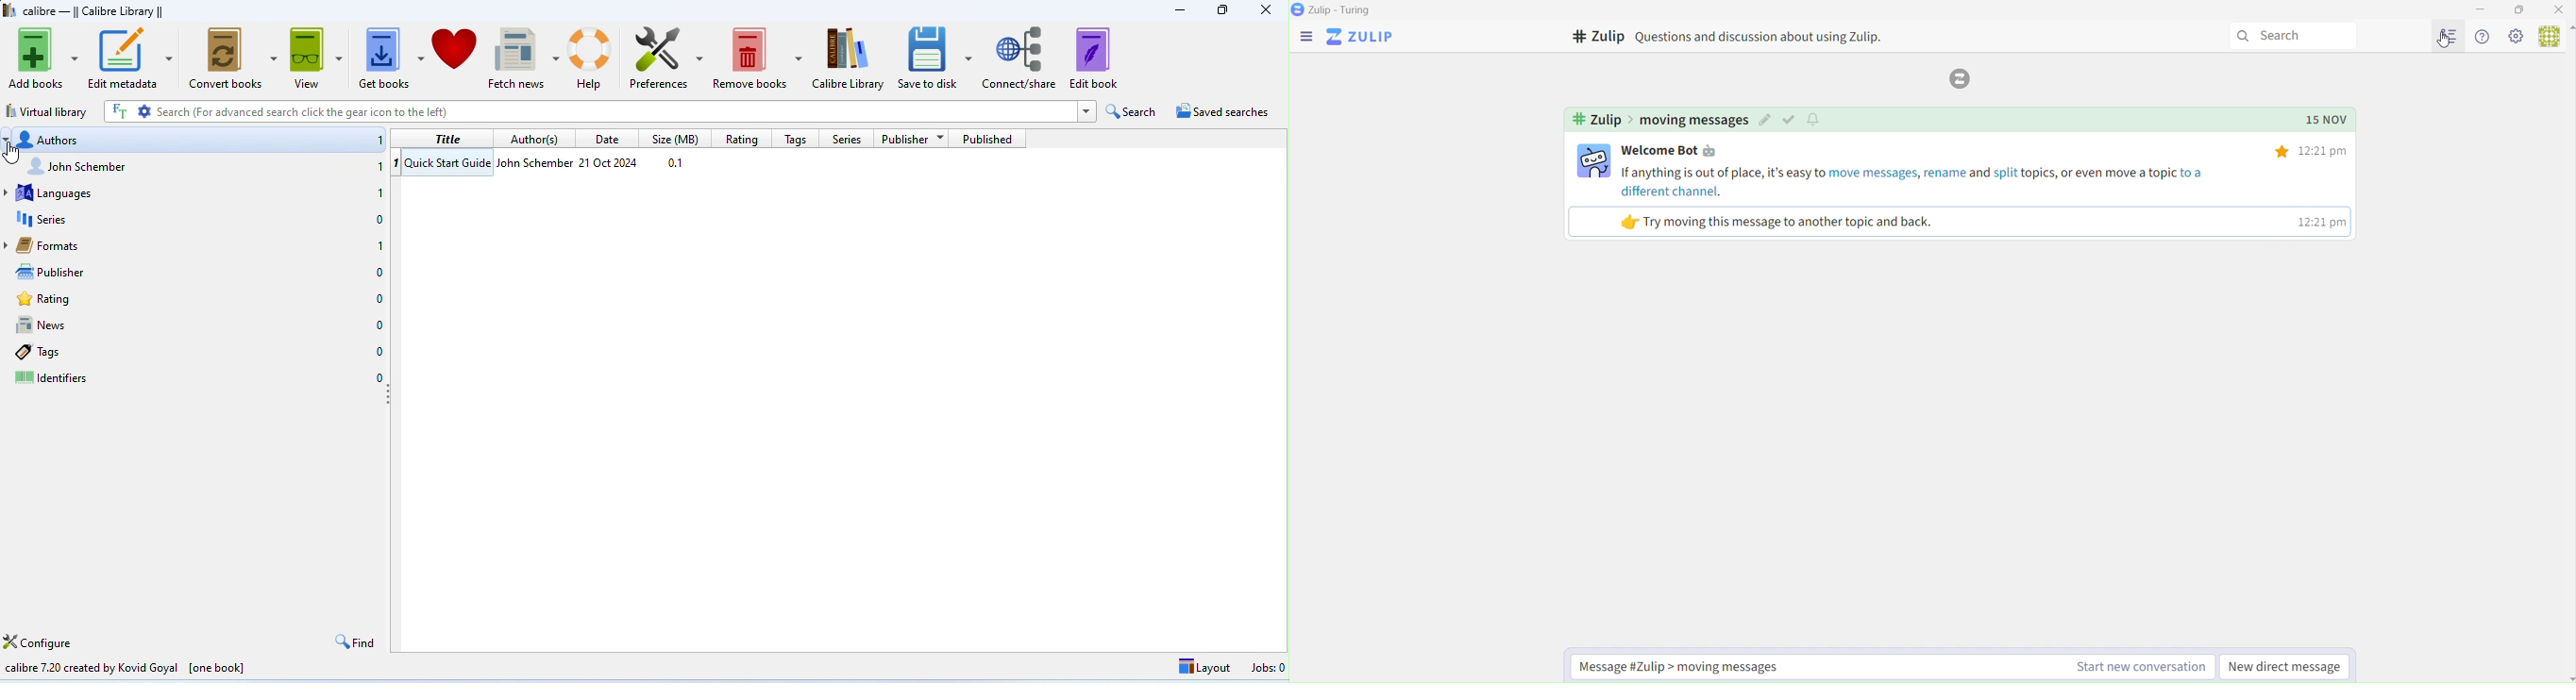 The image size is (2576, 700). I want to click on published, so click(988, 140).